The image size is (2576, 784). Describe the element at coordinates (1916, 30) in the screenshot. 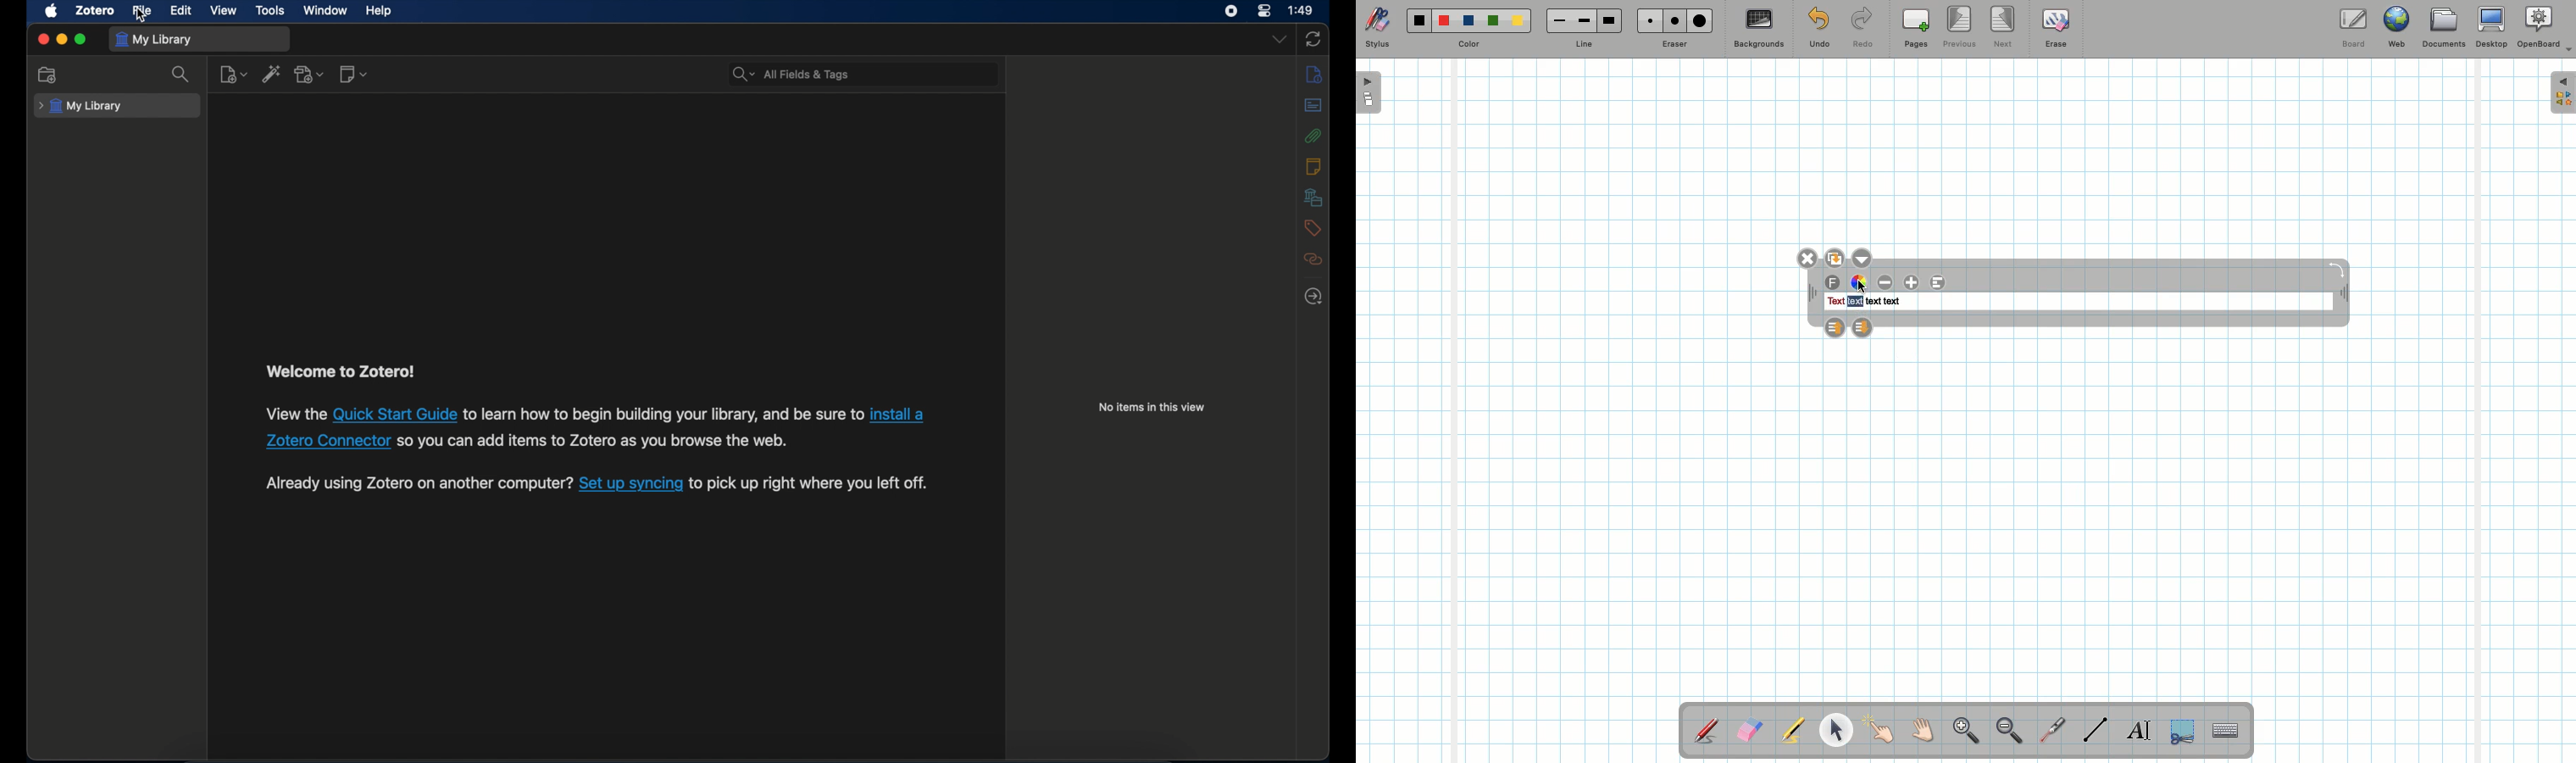

I see `Pages` at that location.